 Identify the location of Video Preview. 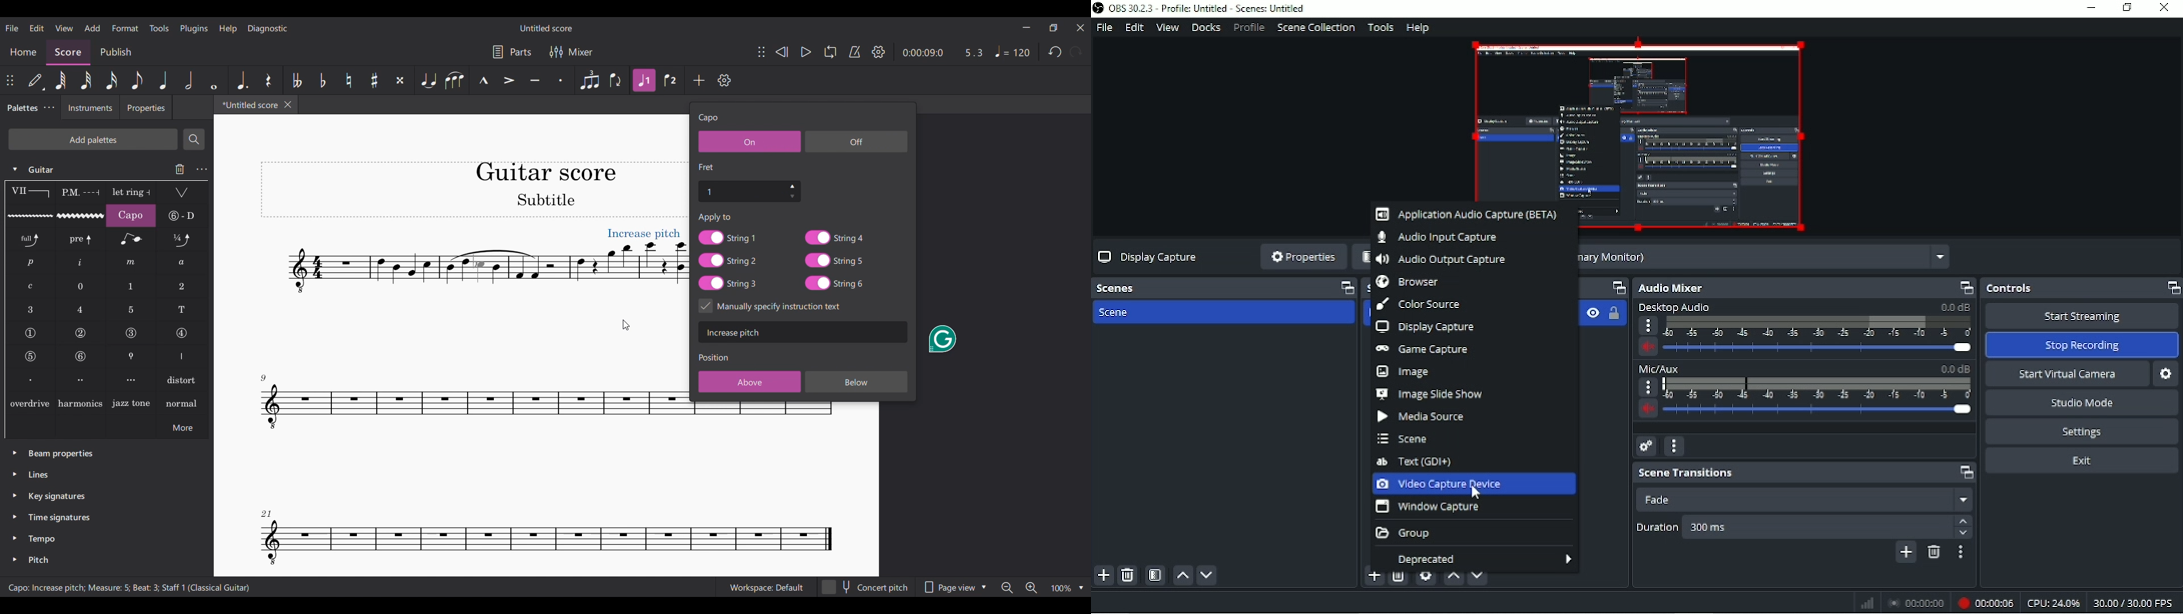
(1636, 118).